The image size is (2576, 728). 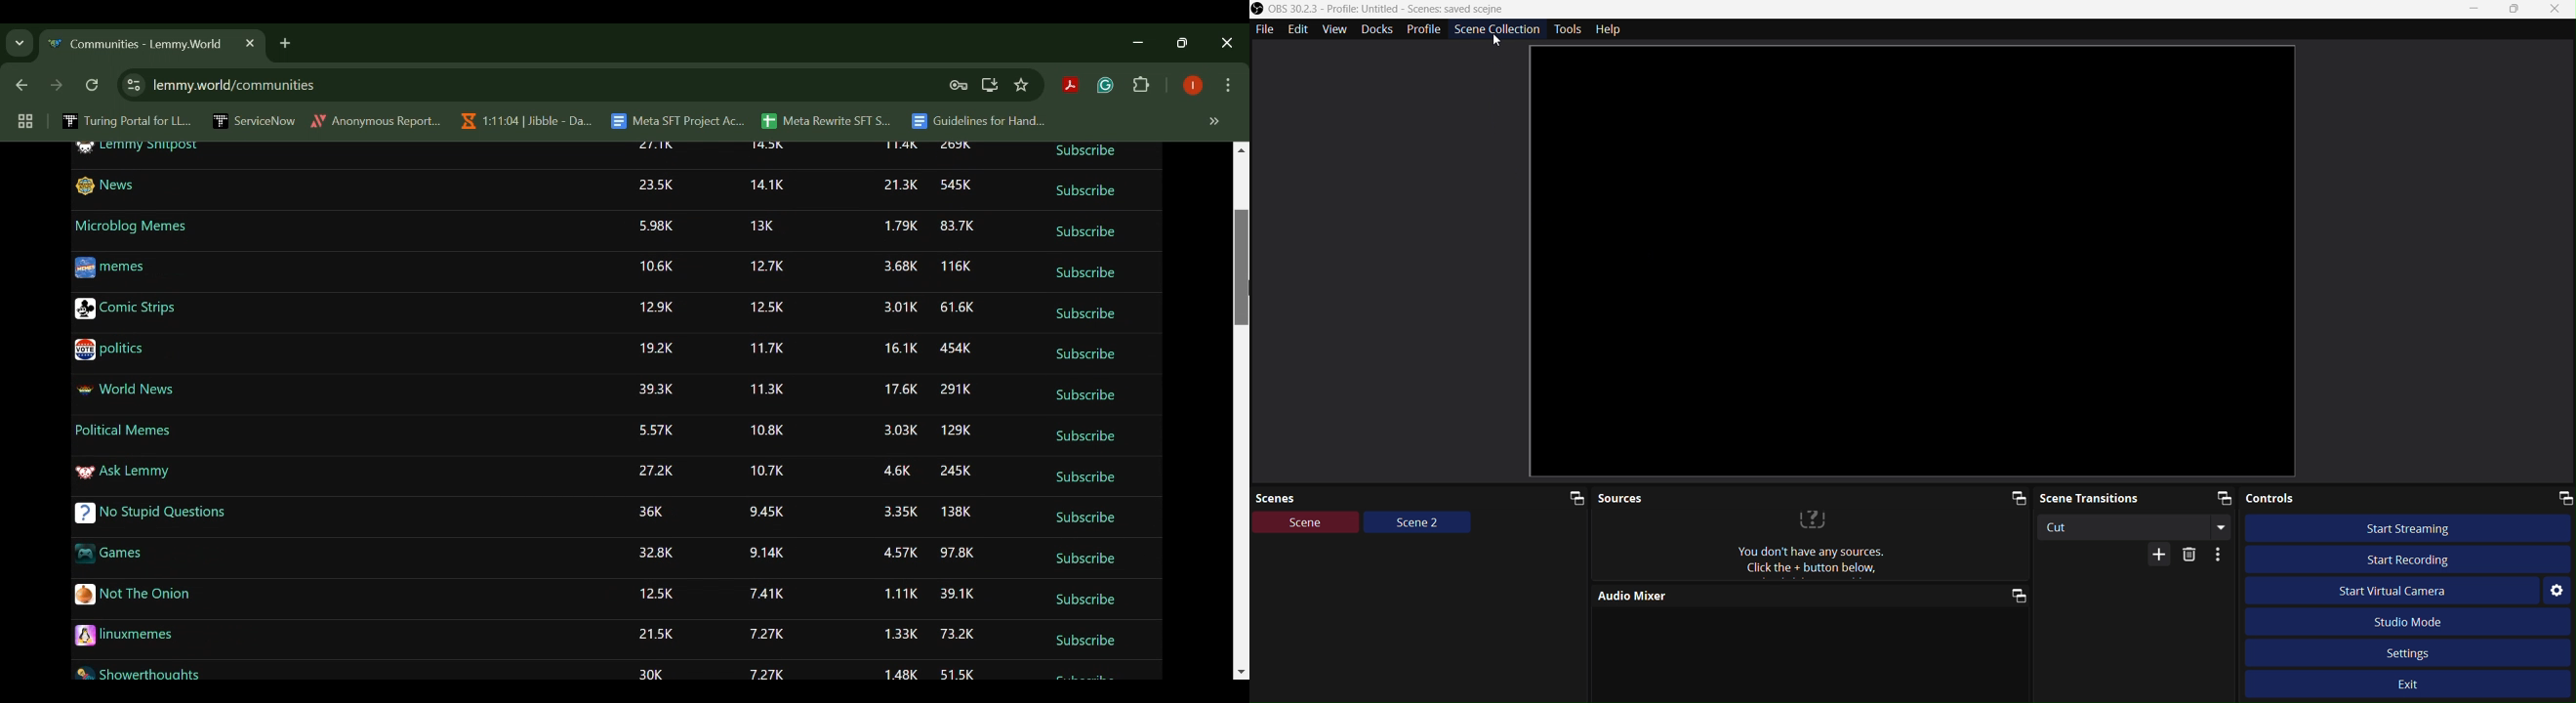 I want to click on Box, so click(x=2517, y=11).